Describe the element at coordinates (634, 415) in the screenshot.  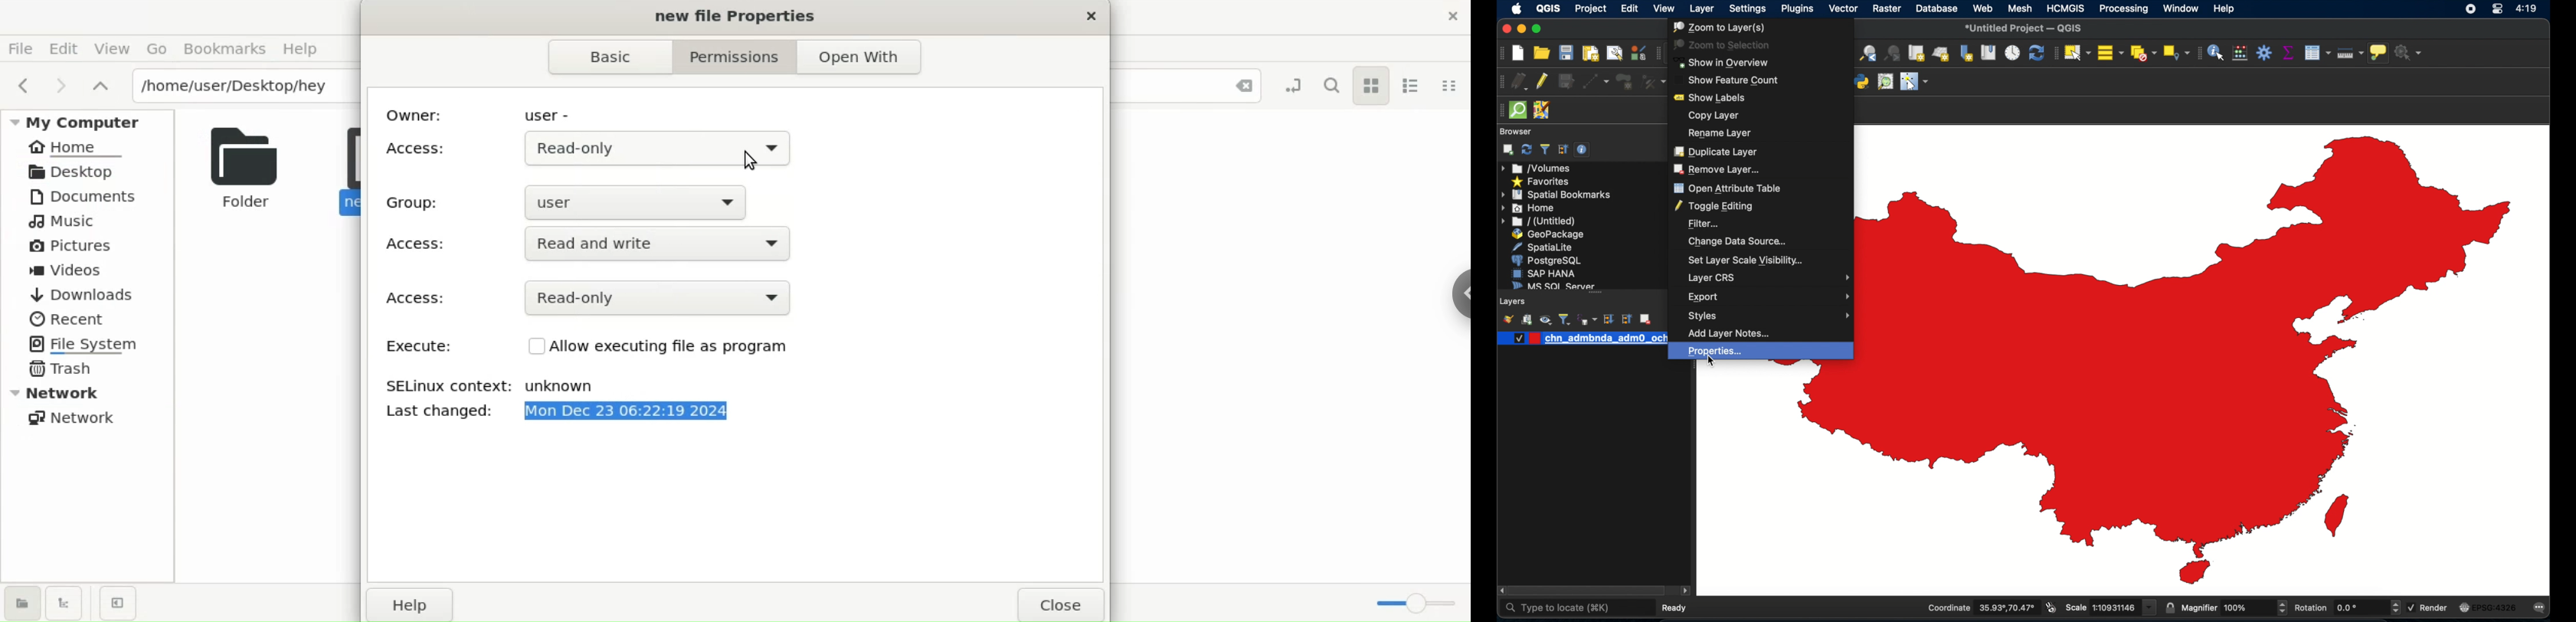
I see `Last changed: Mon Dec 23 06:22:19 2024` at that location.